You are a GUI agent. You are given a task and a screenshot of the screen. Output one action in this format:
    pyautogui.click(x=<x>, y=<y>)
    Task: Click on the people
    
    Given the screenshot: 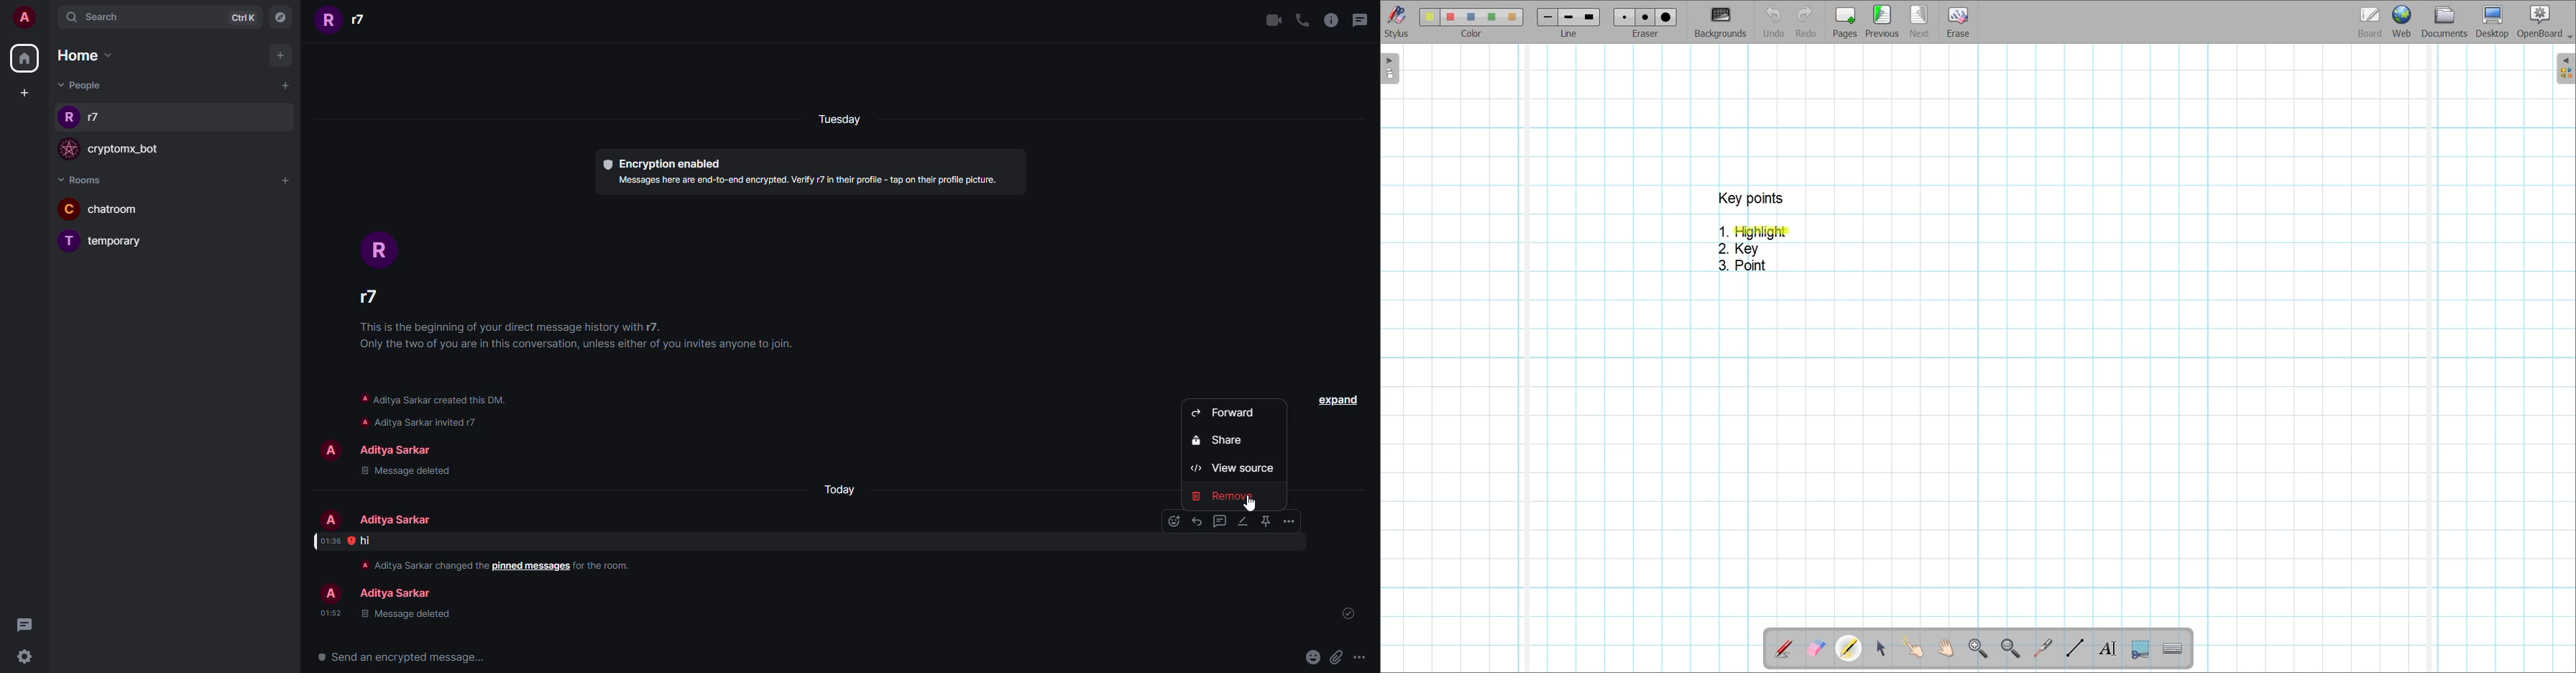 What is the action you would take?
    pyautogui.click(x=394, y=595)
    